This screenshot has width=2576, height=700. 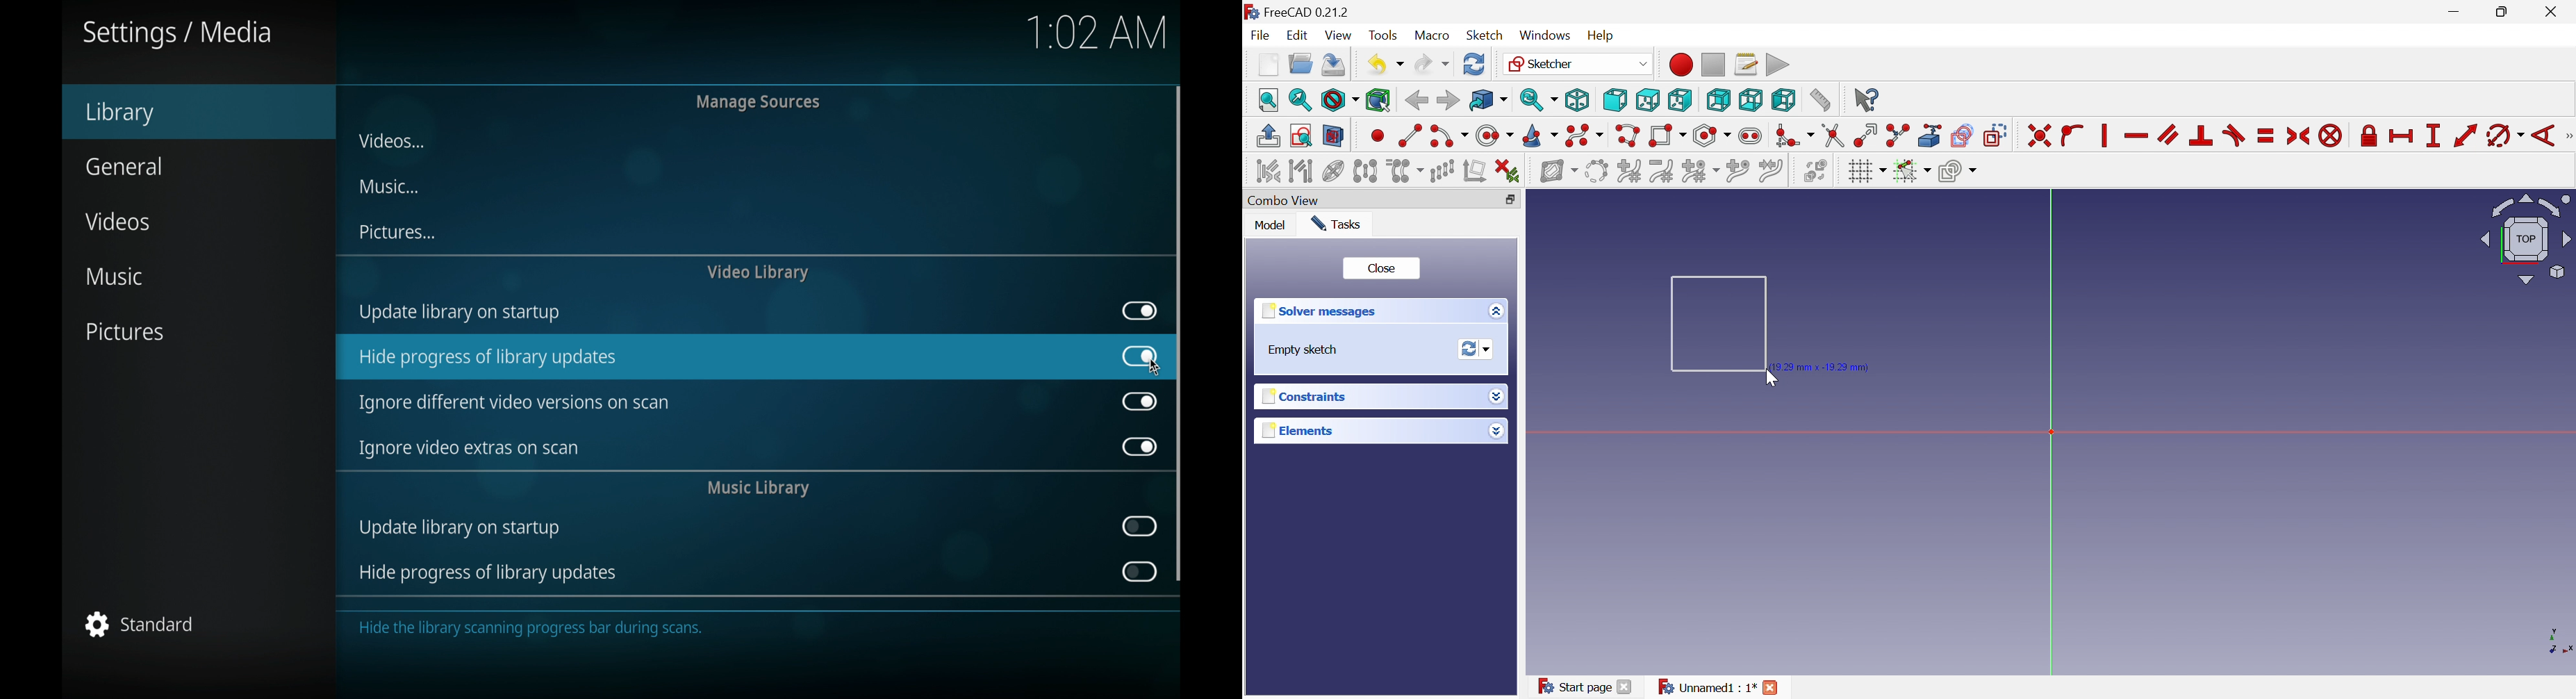 What do you see at coordinates (115, 276) in the screenshot?
I see `music` at bounding box center [115, 276].